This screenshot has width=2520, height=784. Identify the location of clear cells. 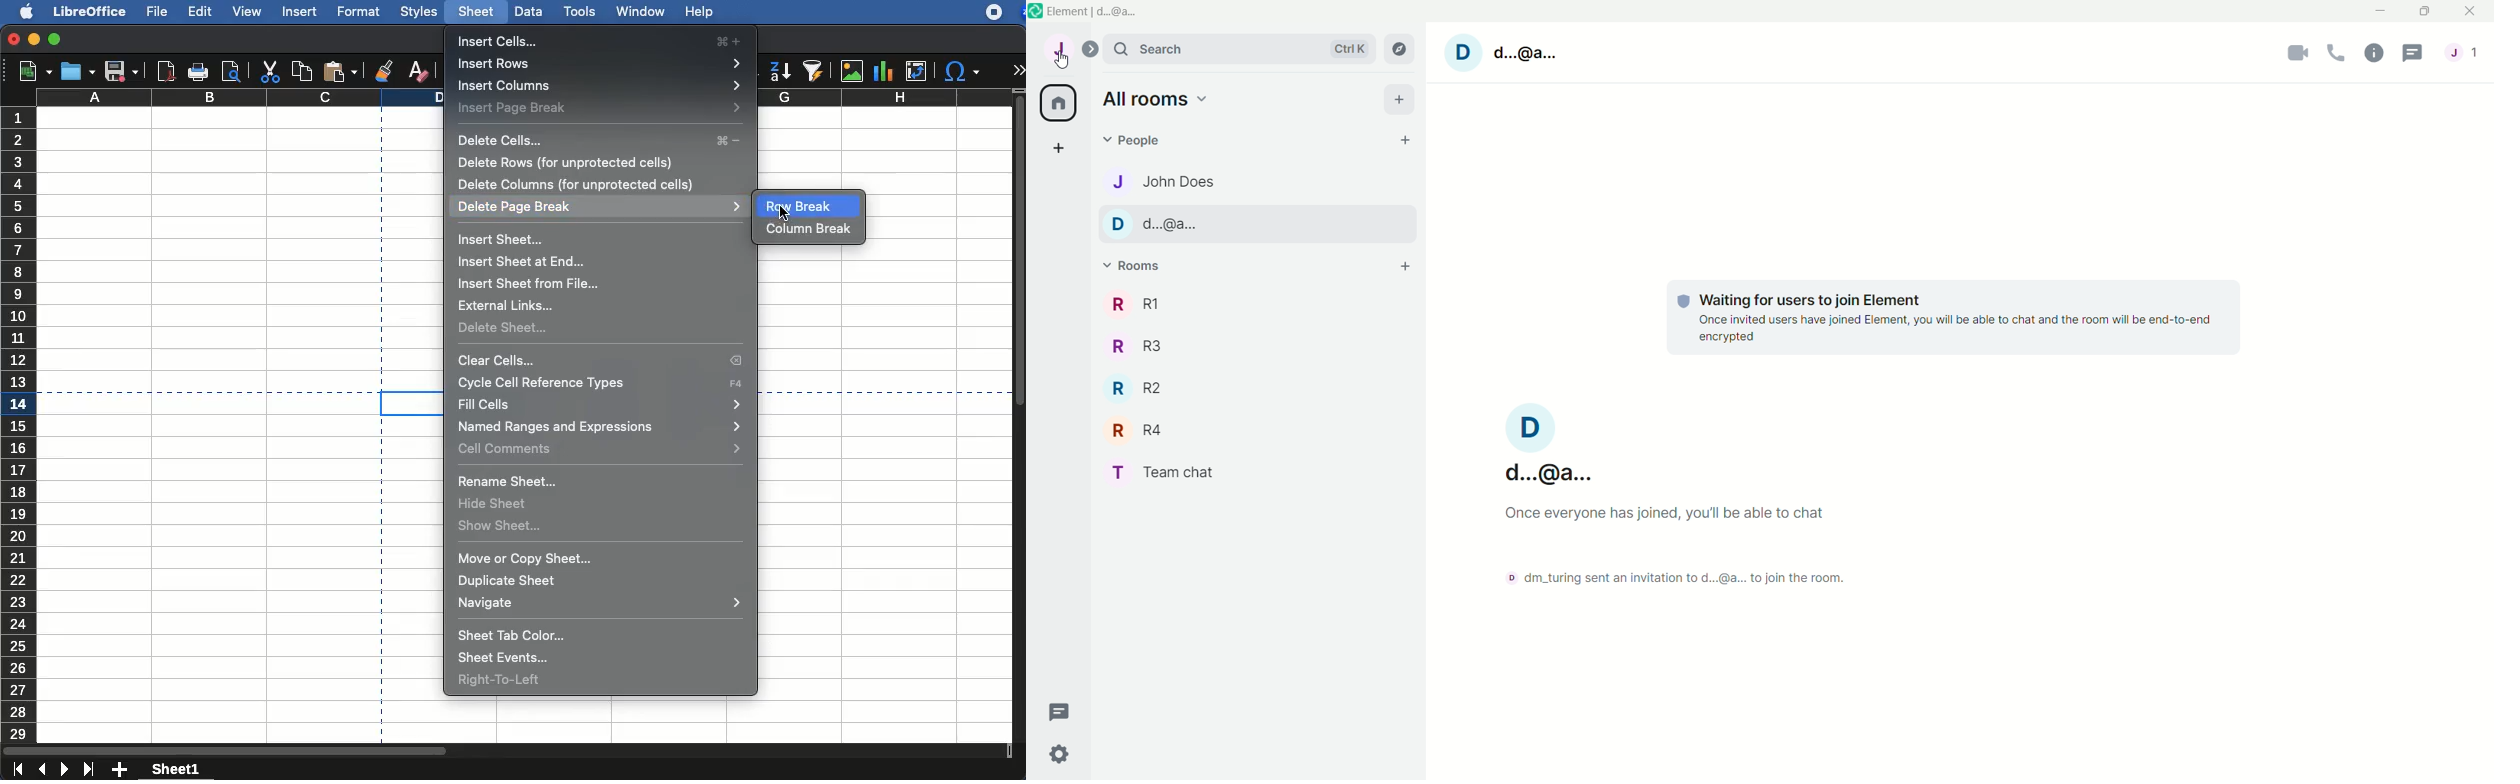
(600, 362).